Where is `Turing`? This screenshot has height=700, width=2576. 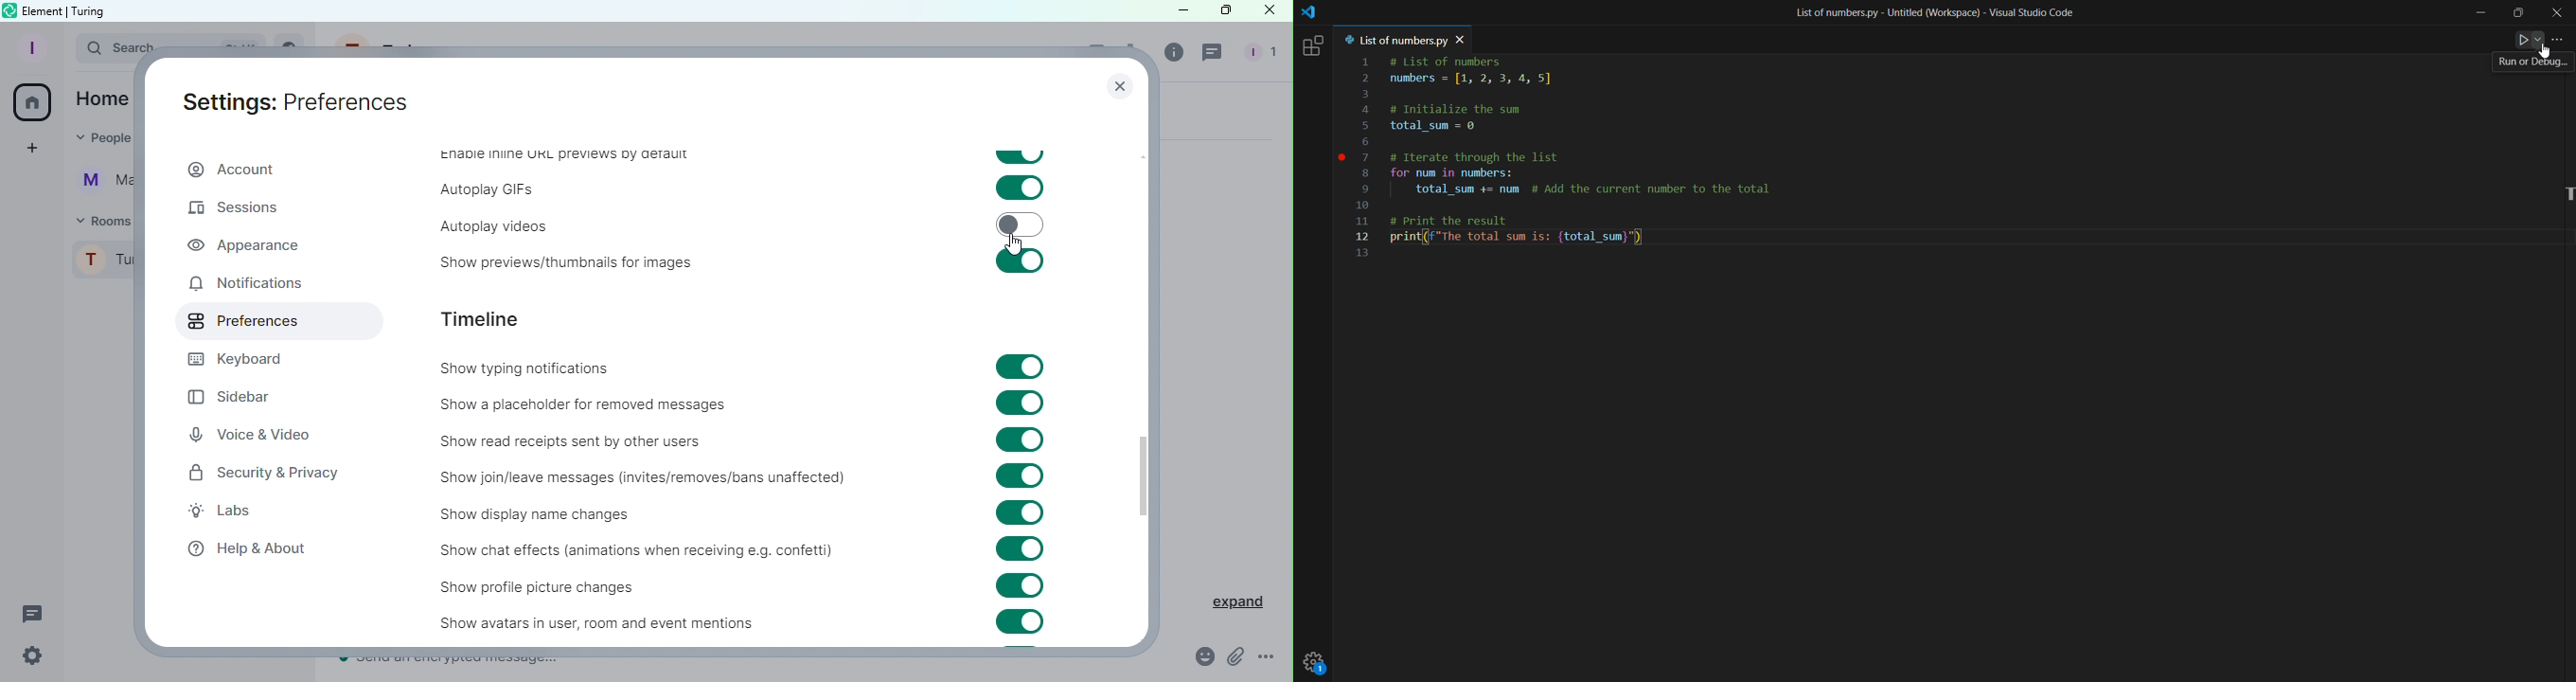
Turing is located at coordinates (103, 264).